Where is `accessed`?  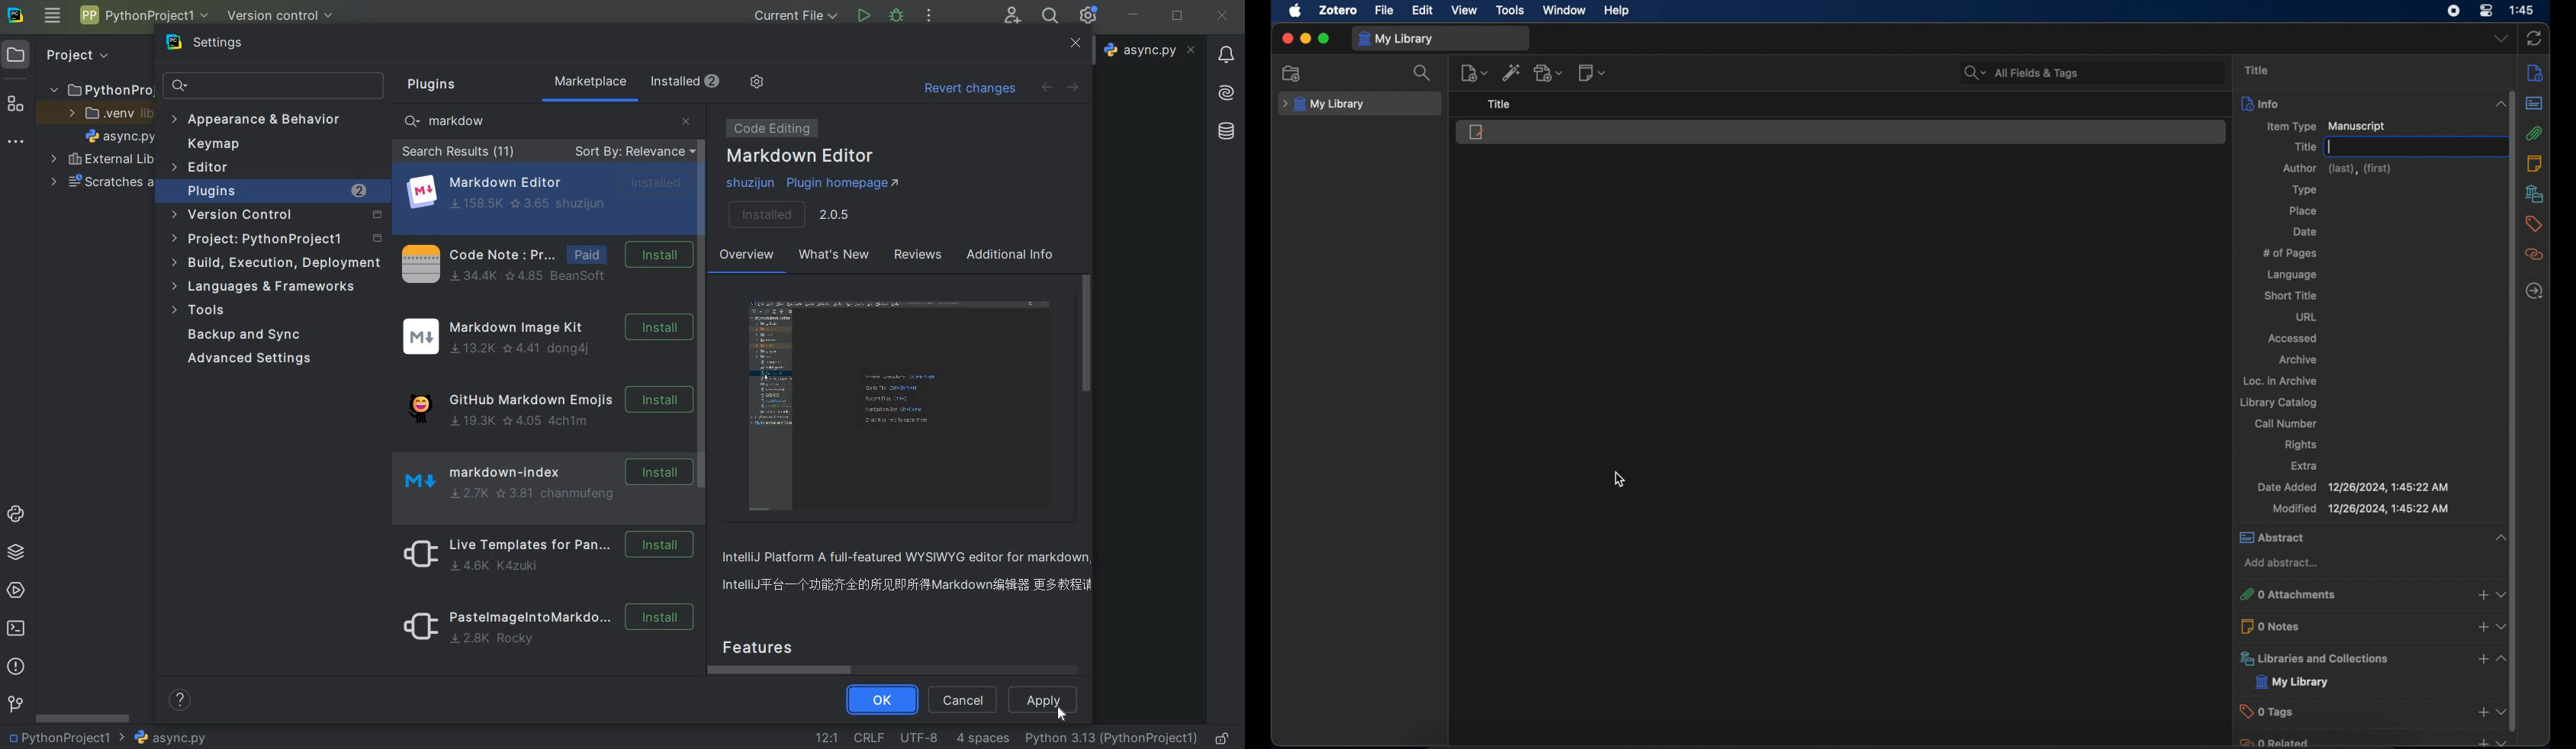
accessed is located at coordinates (2294, 339).